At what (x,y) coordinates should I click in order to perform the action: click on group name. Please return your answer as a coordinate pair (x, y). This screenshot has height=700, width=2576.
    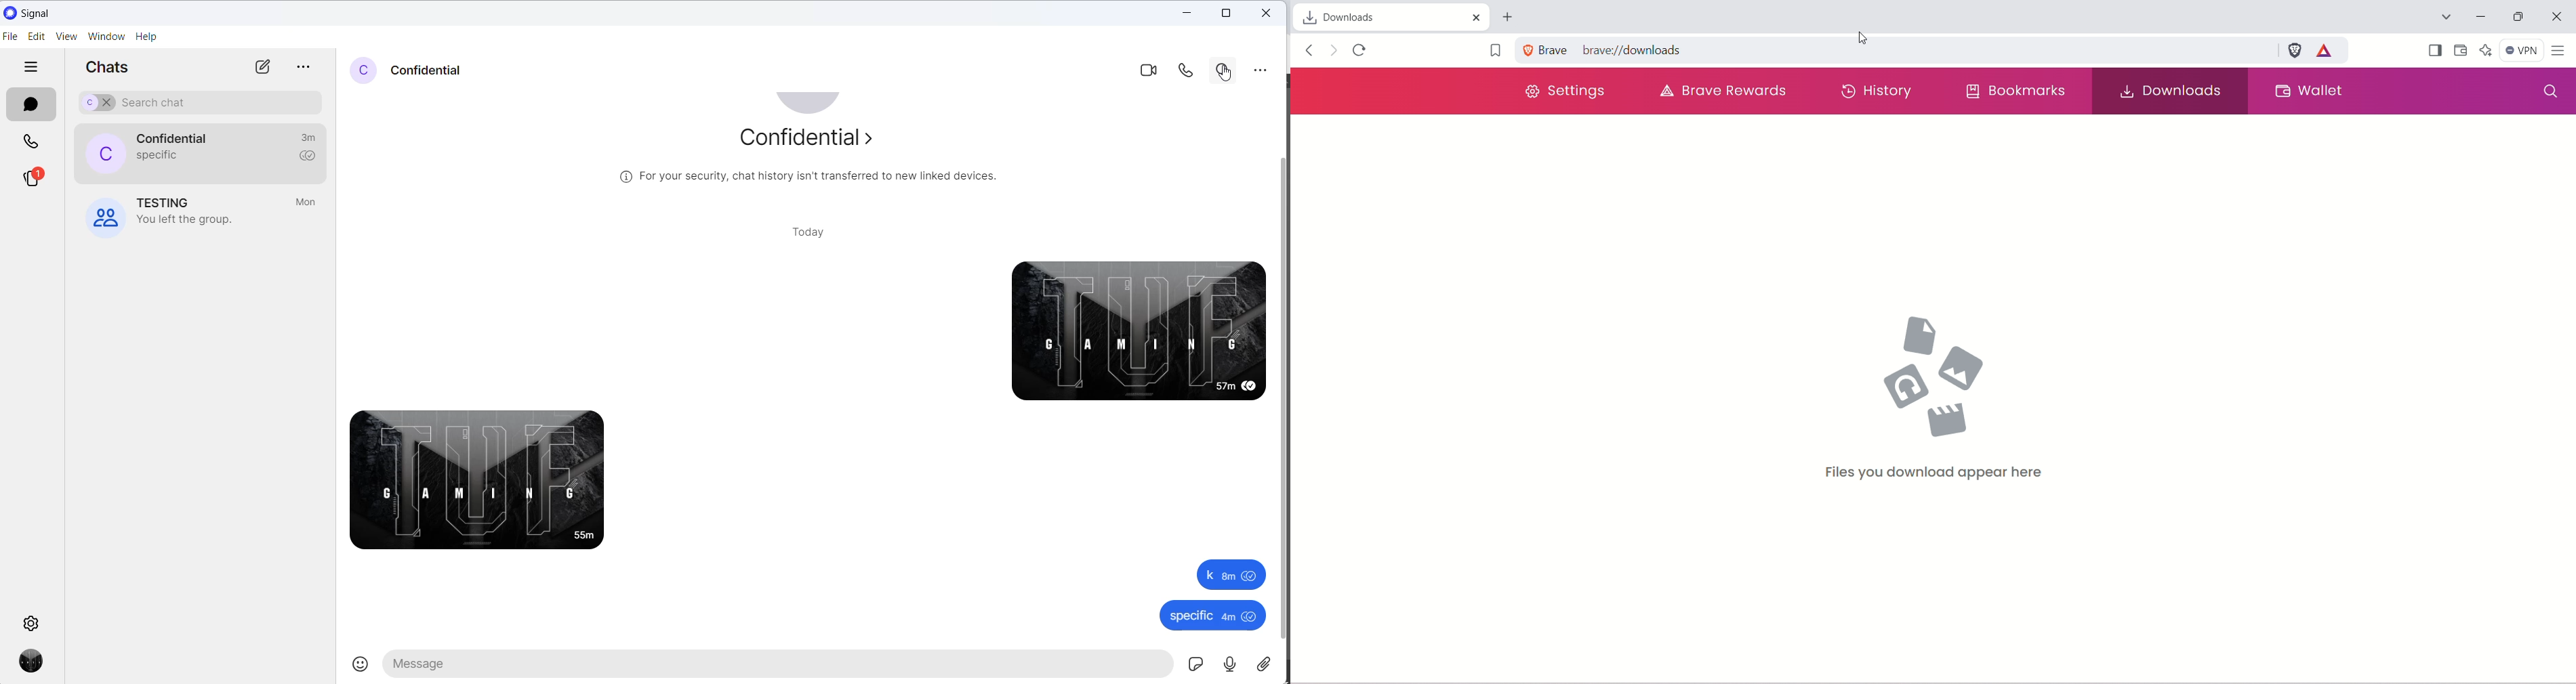
    Looking at the image, I should click on (165, 202).